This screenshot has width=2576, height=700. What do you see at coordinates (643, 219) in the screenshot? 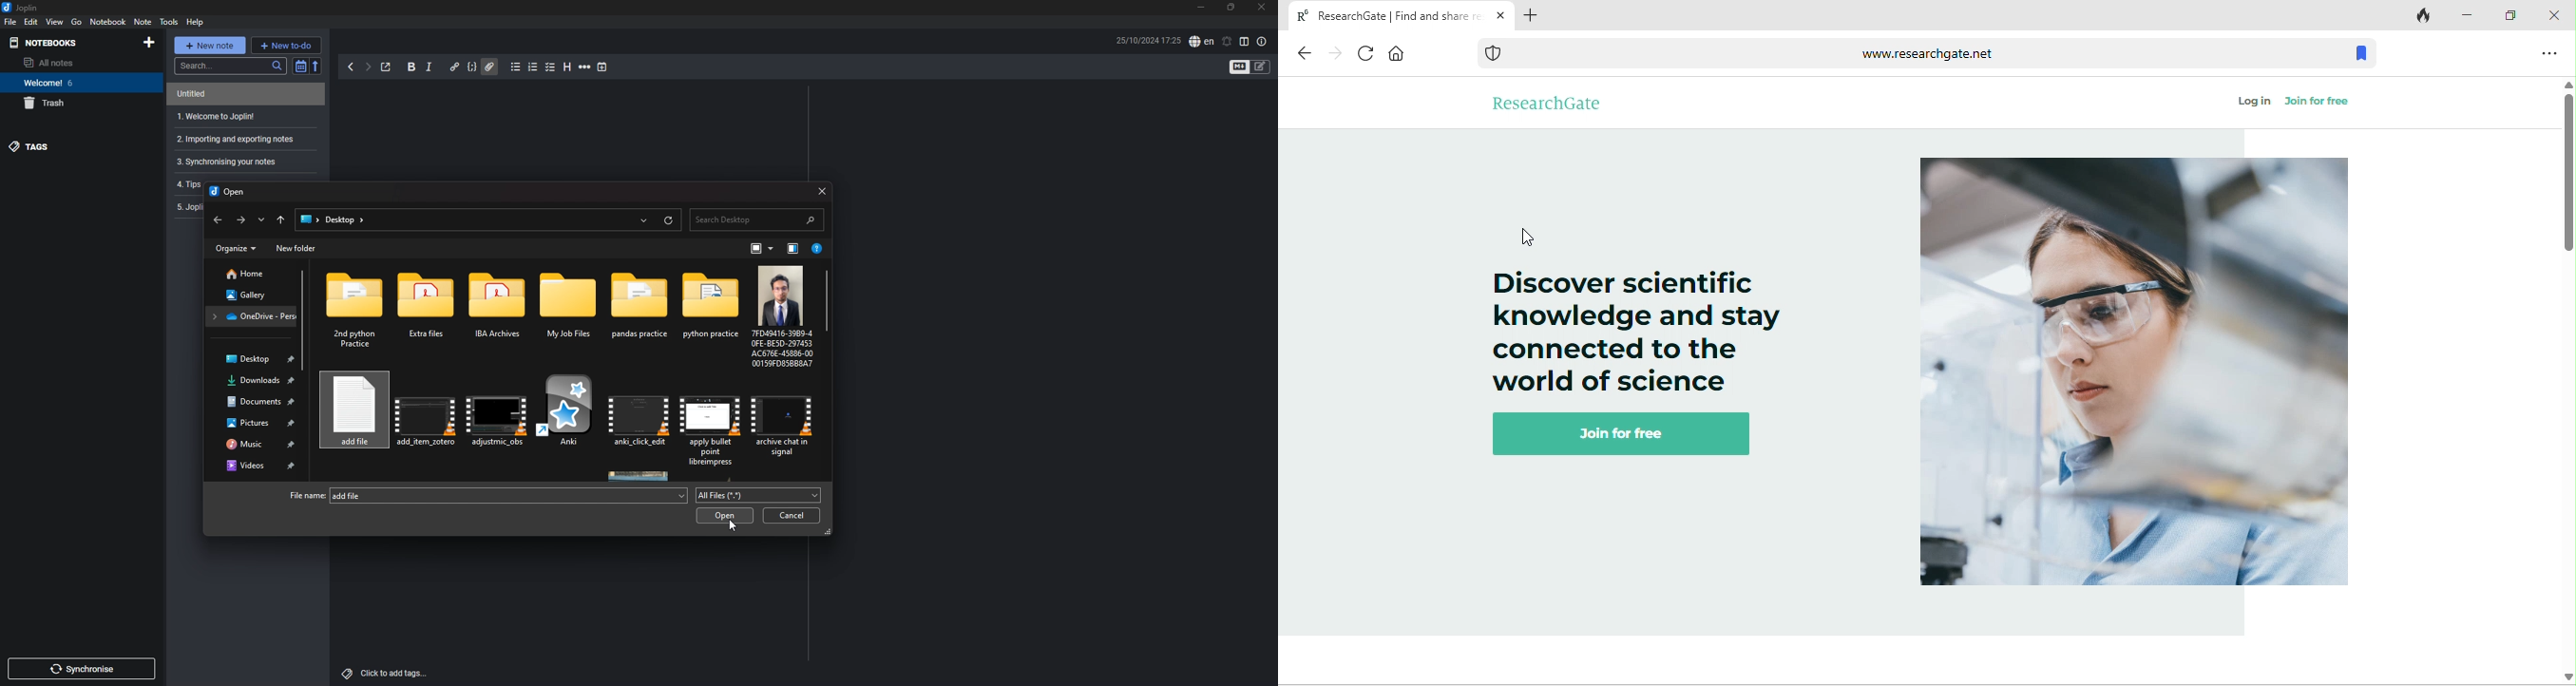
I see `recent` at bounding box center [643, 219].